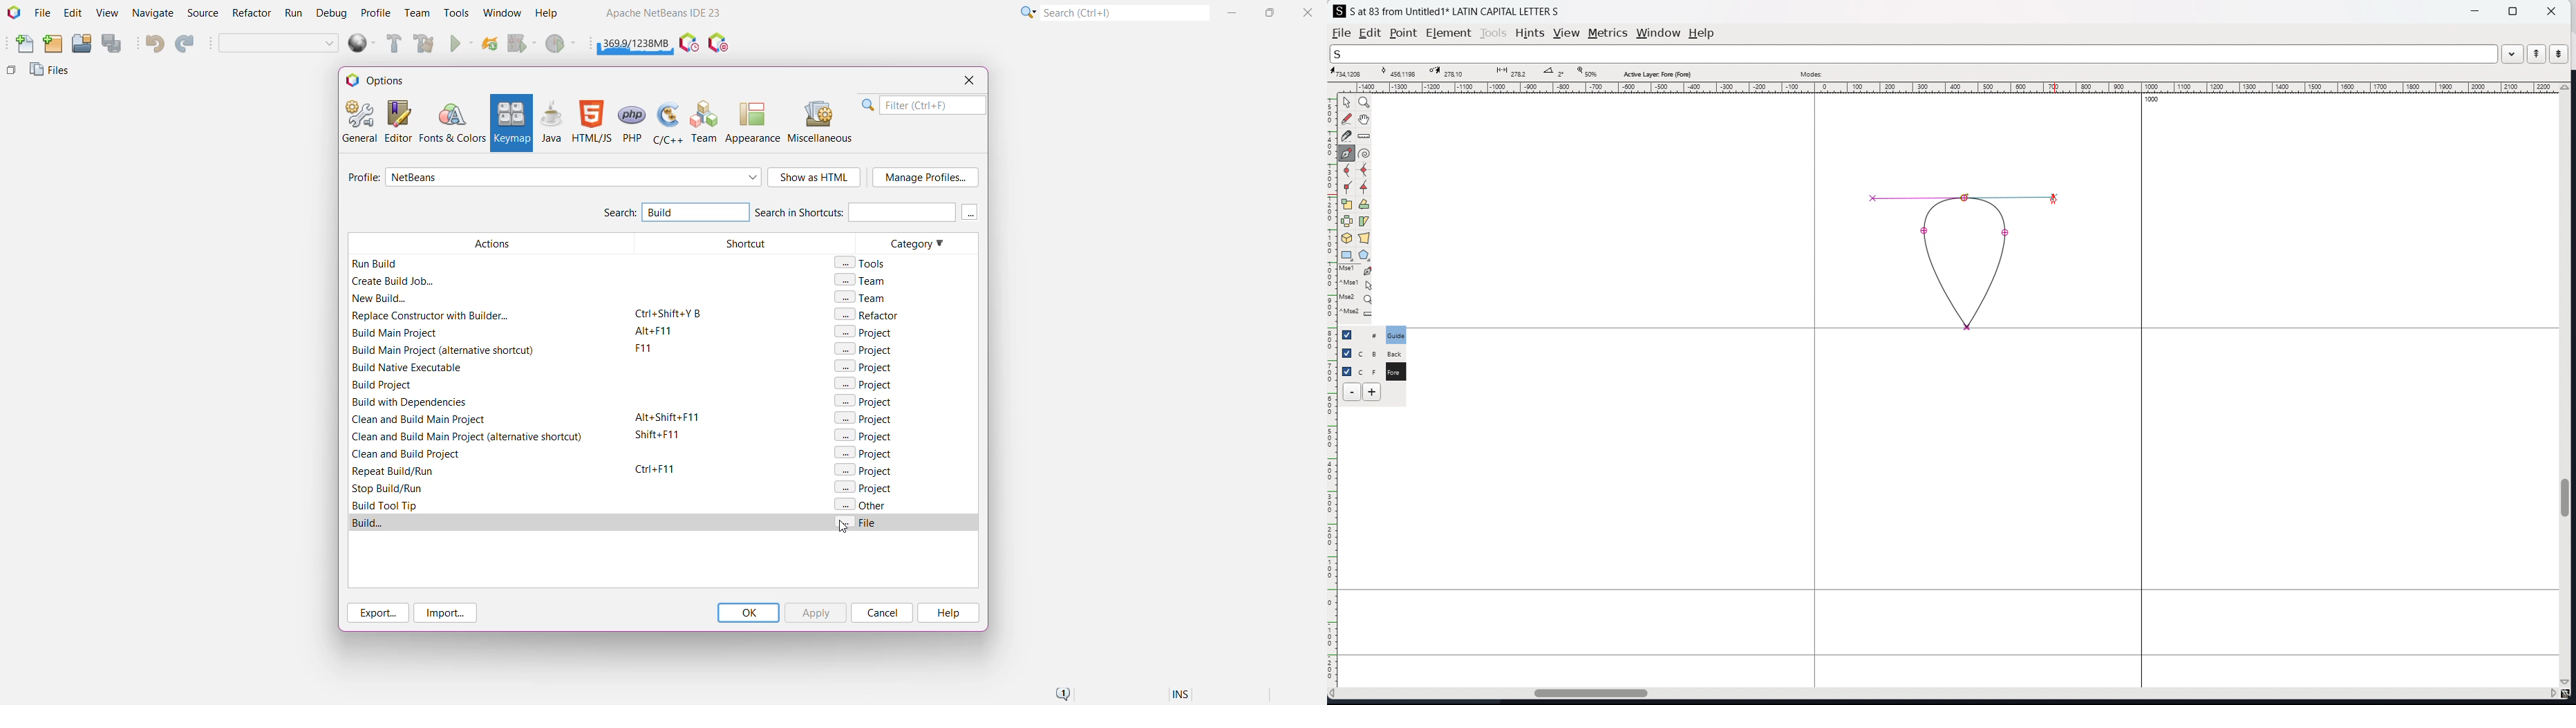  Describe the element at coordinates (1372, 392) in the screenshot. I see `add layers` at that location.